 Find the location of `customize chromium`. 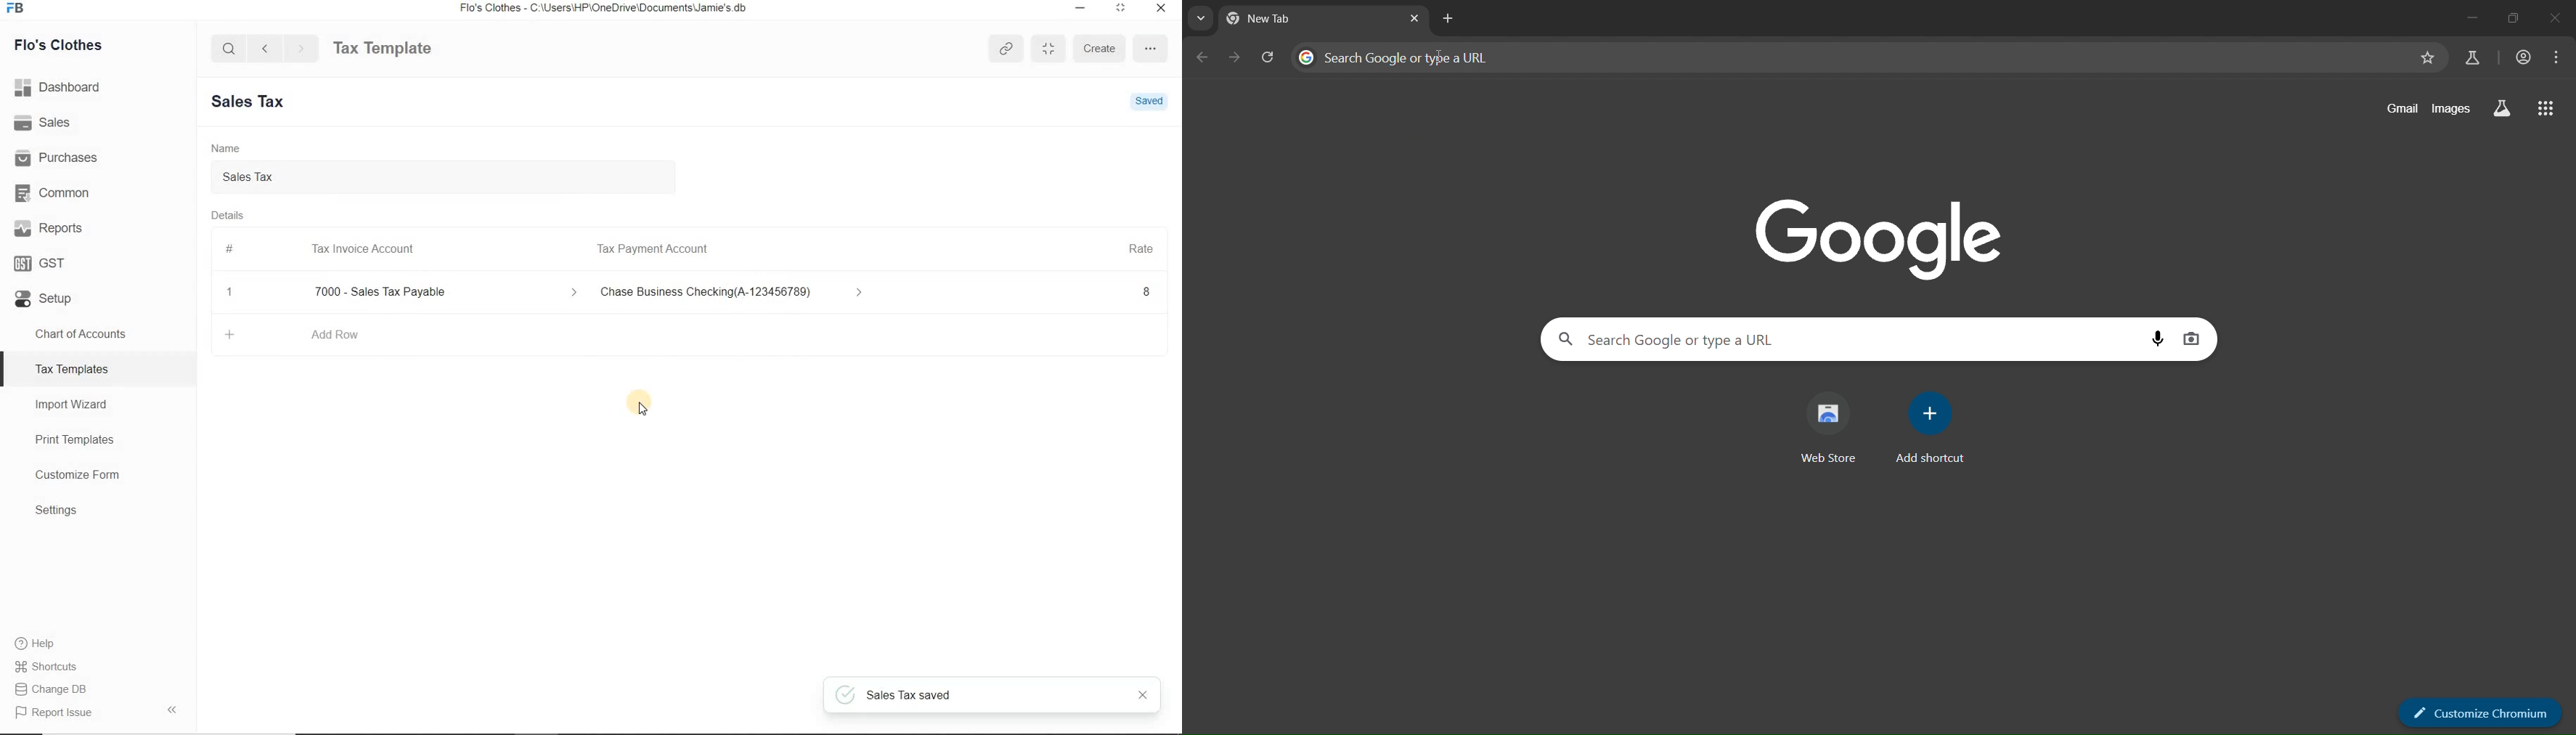

customize chromium is located at coordinates (2482, 712).